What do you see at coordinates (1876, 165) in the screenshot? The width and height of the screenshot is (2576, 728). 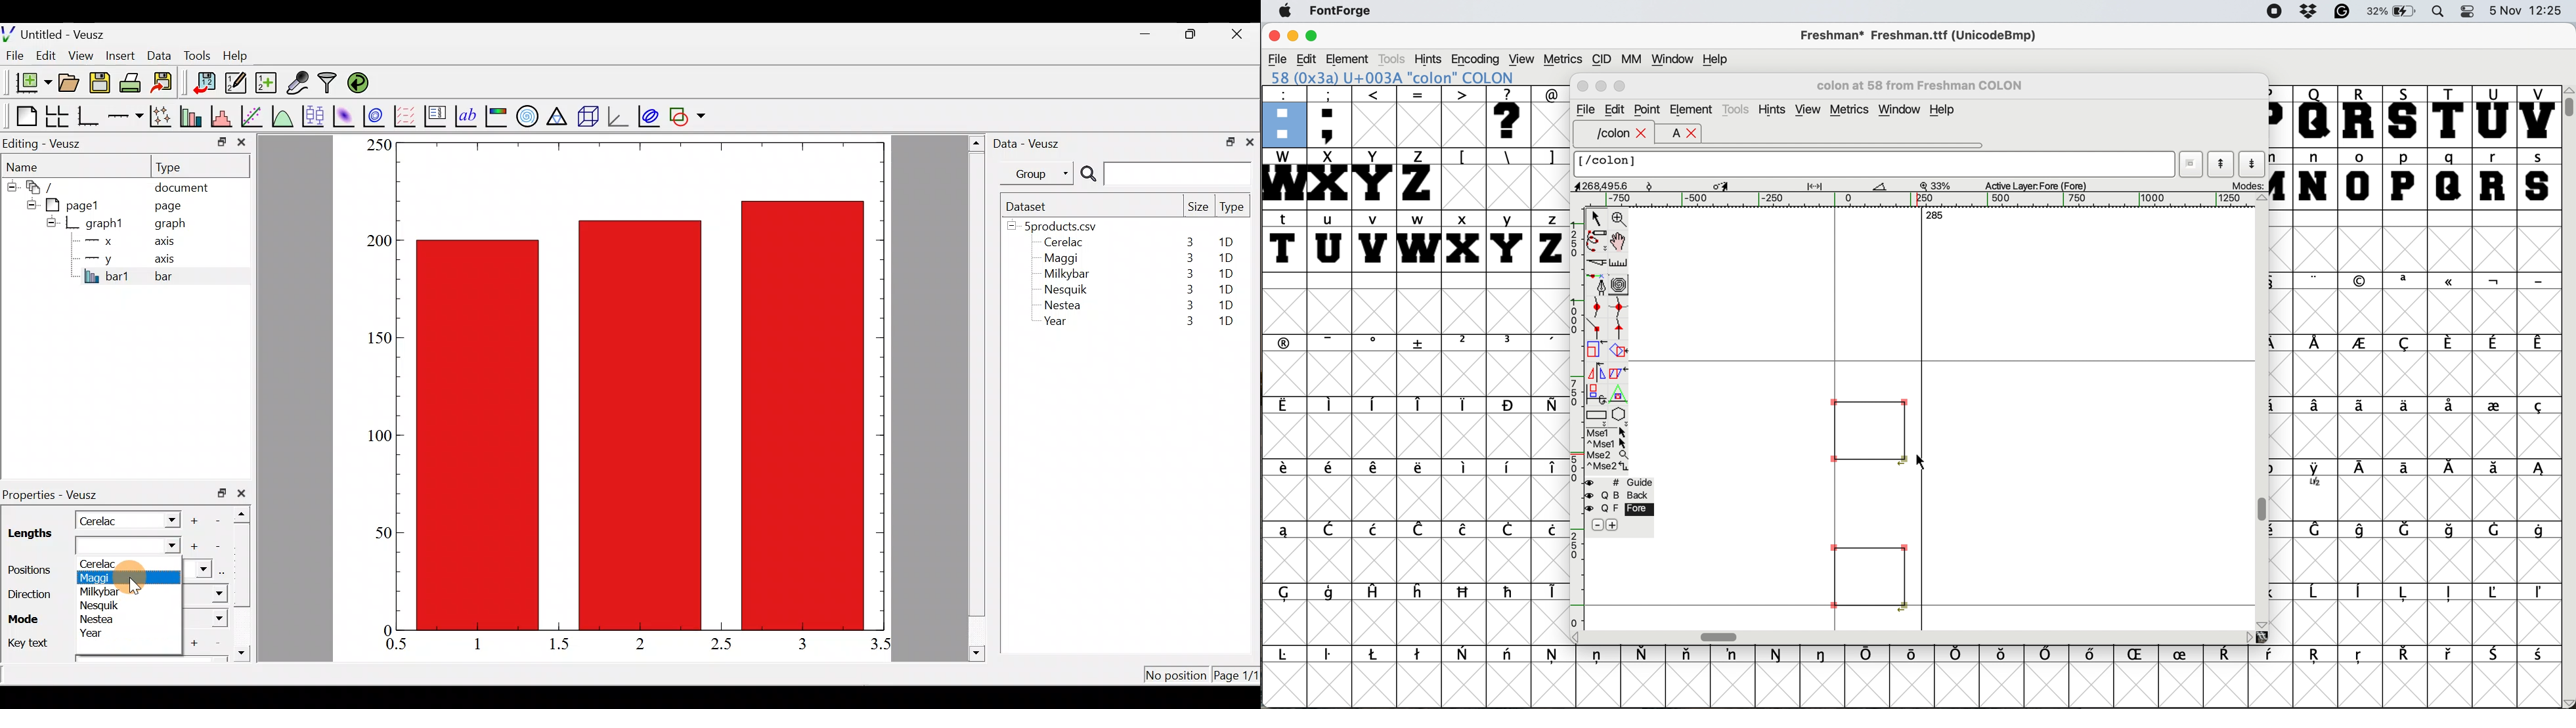 I see `glyph name` at bounding box center [1876, 165].